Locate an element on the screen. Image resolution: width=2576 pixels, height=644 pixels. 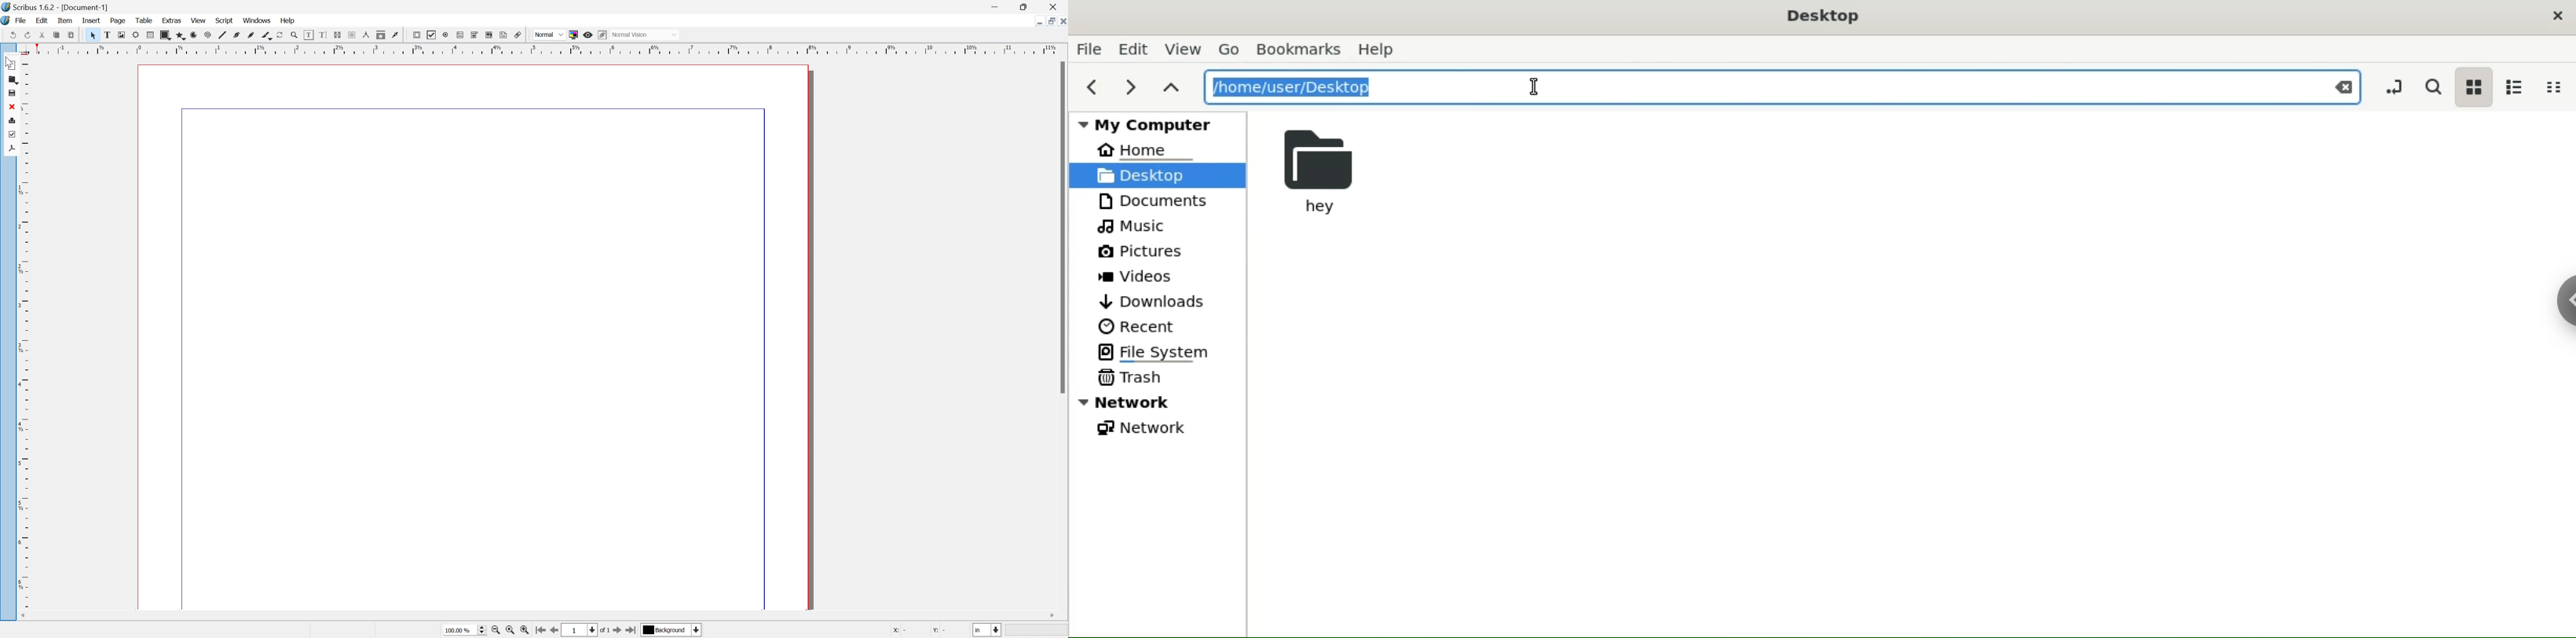
preflight verifier is located at coordinates (180, 35).